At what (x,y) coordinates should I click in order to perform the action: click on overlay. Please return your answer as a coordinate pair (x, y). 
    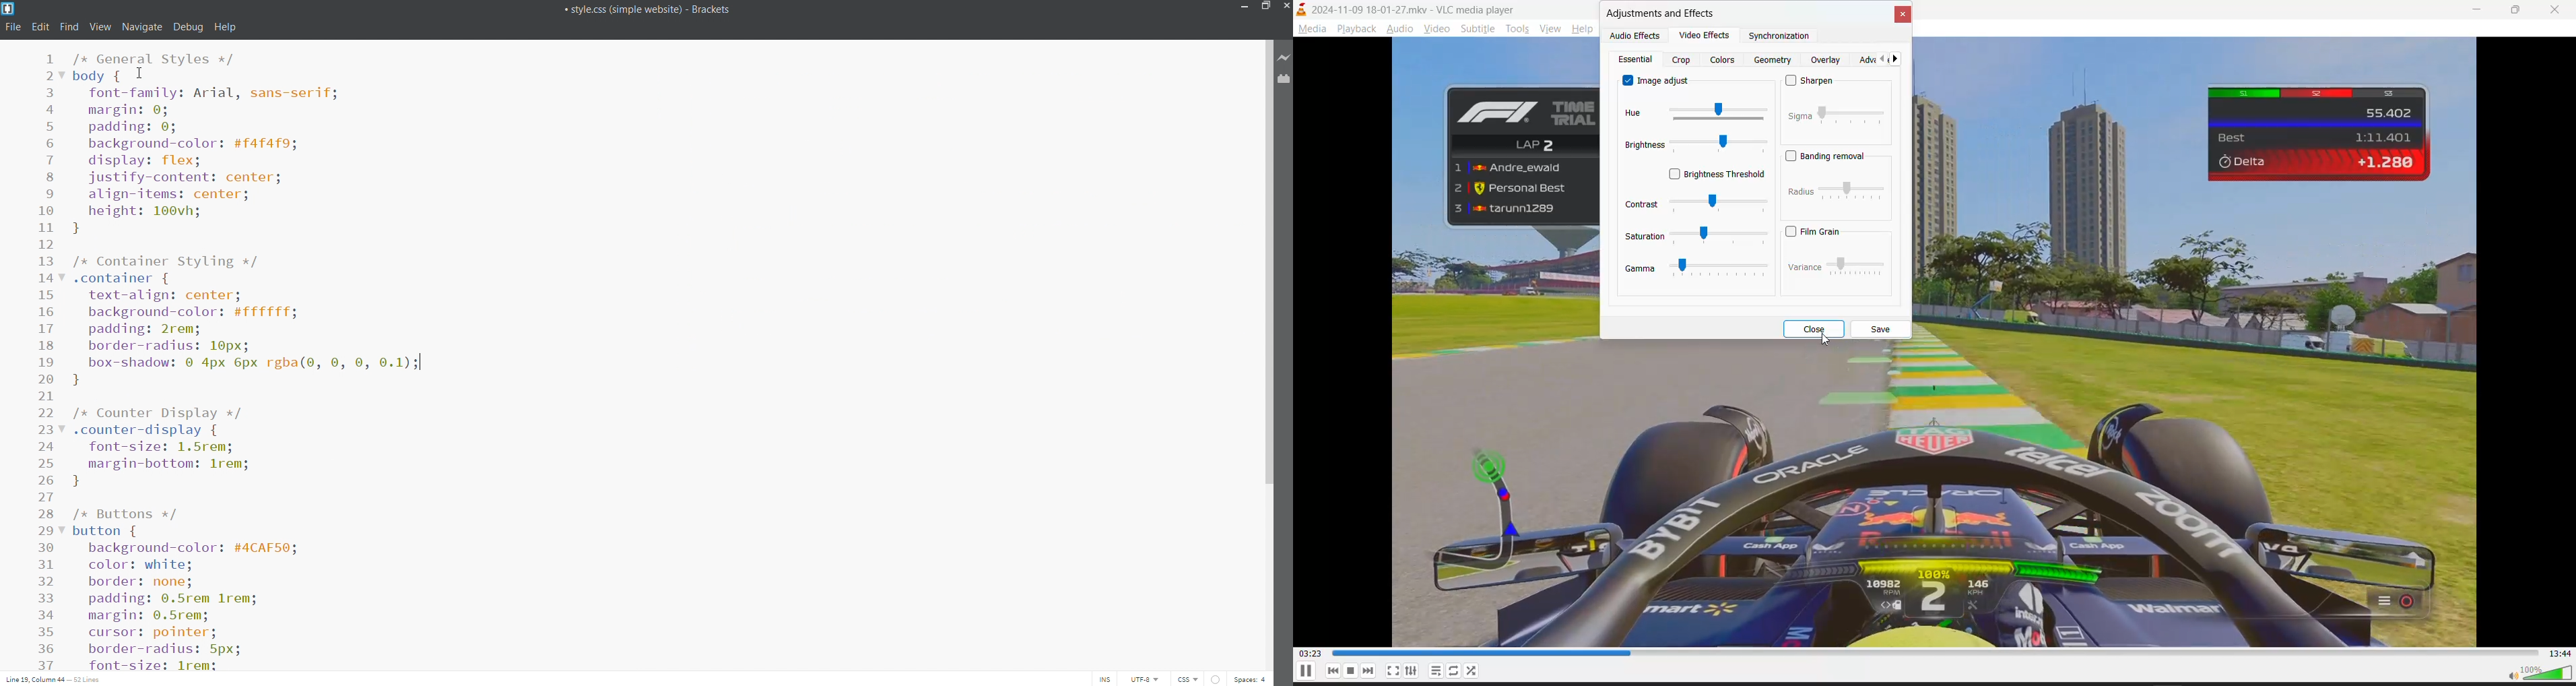
    Looking at the image, I should click on (1828, 60).